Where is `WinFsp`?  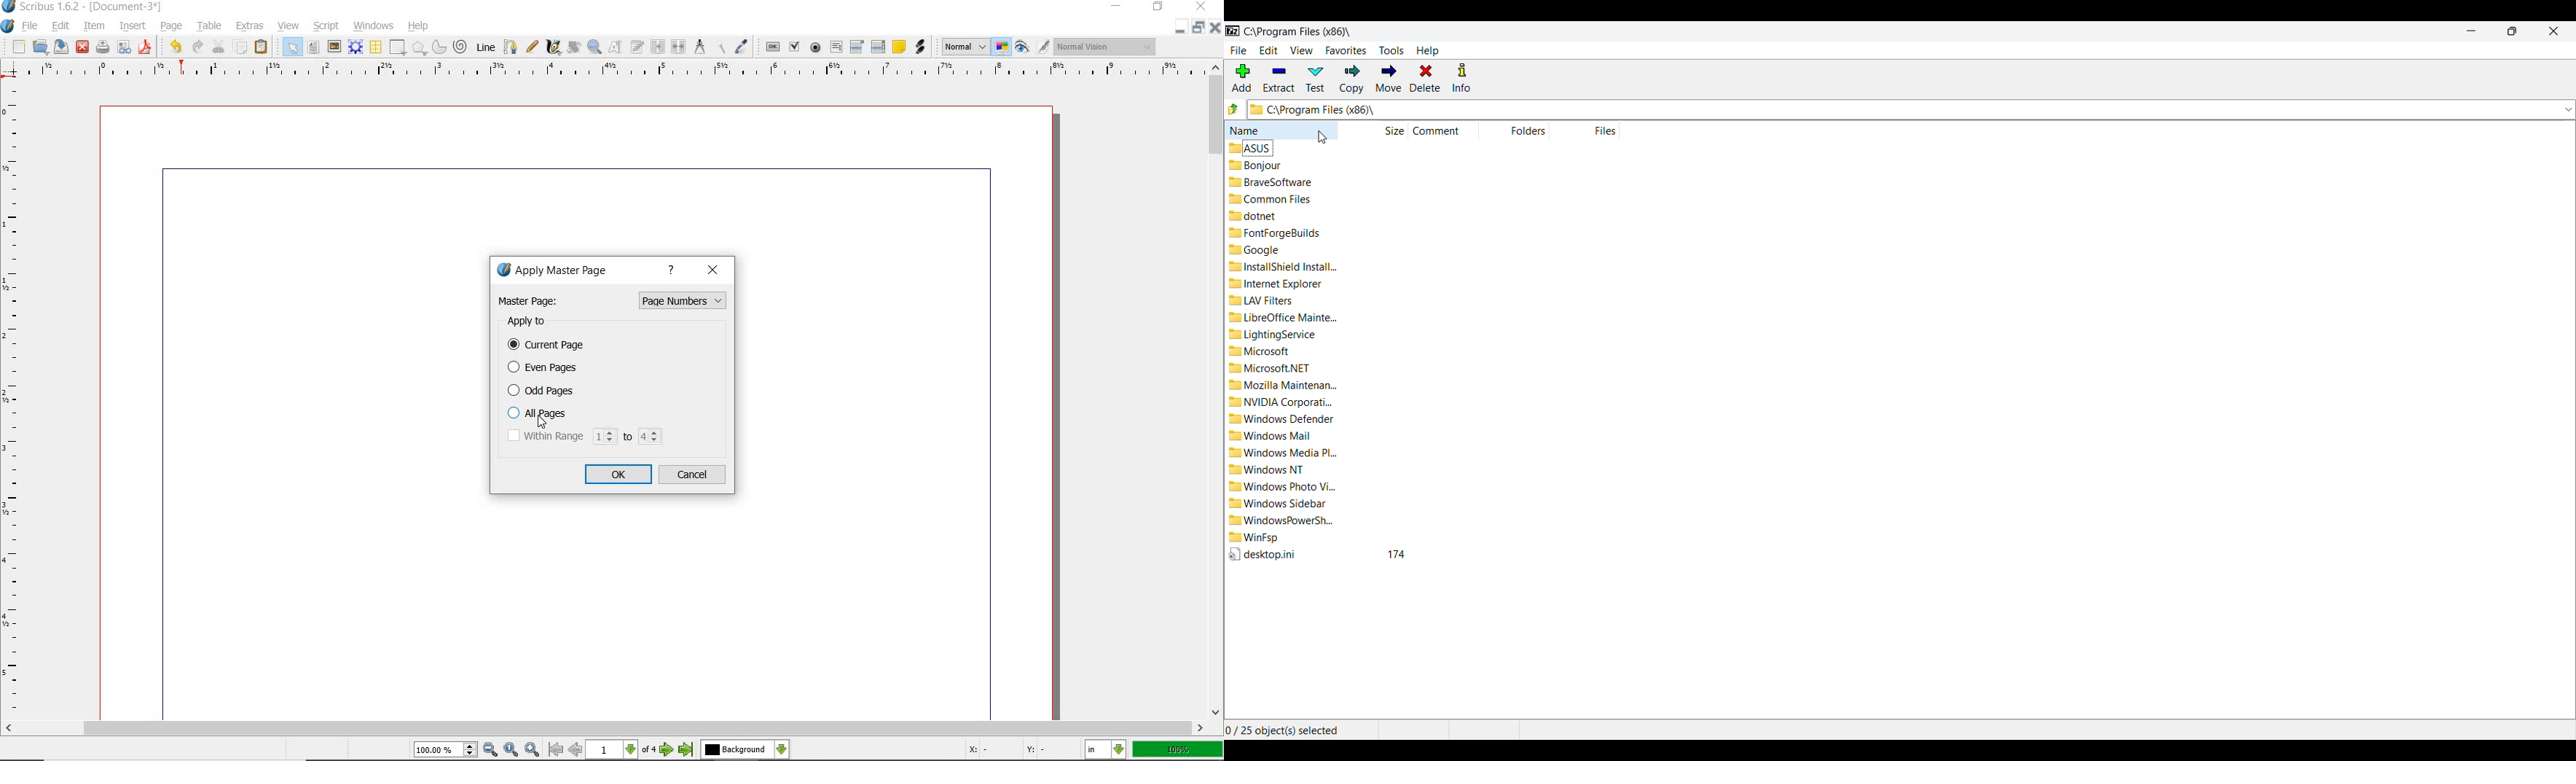
WinFsp is located at coordinates (1254, 538).